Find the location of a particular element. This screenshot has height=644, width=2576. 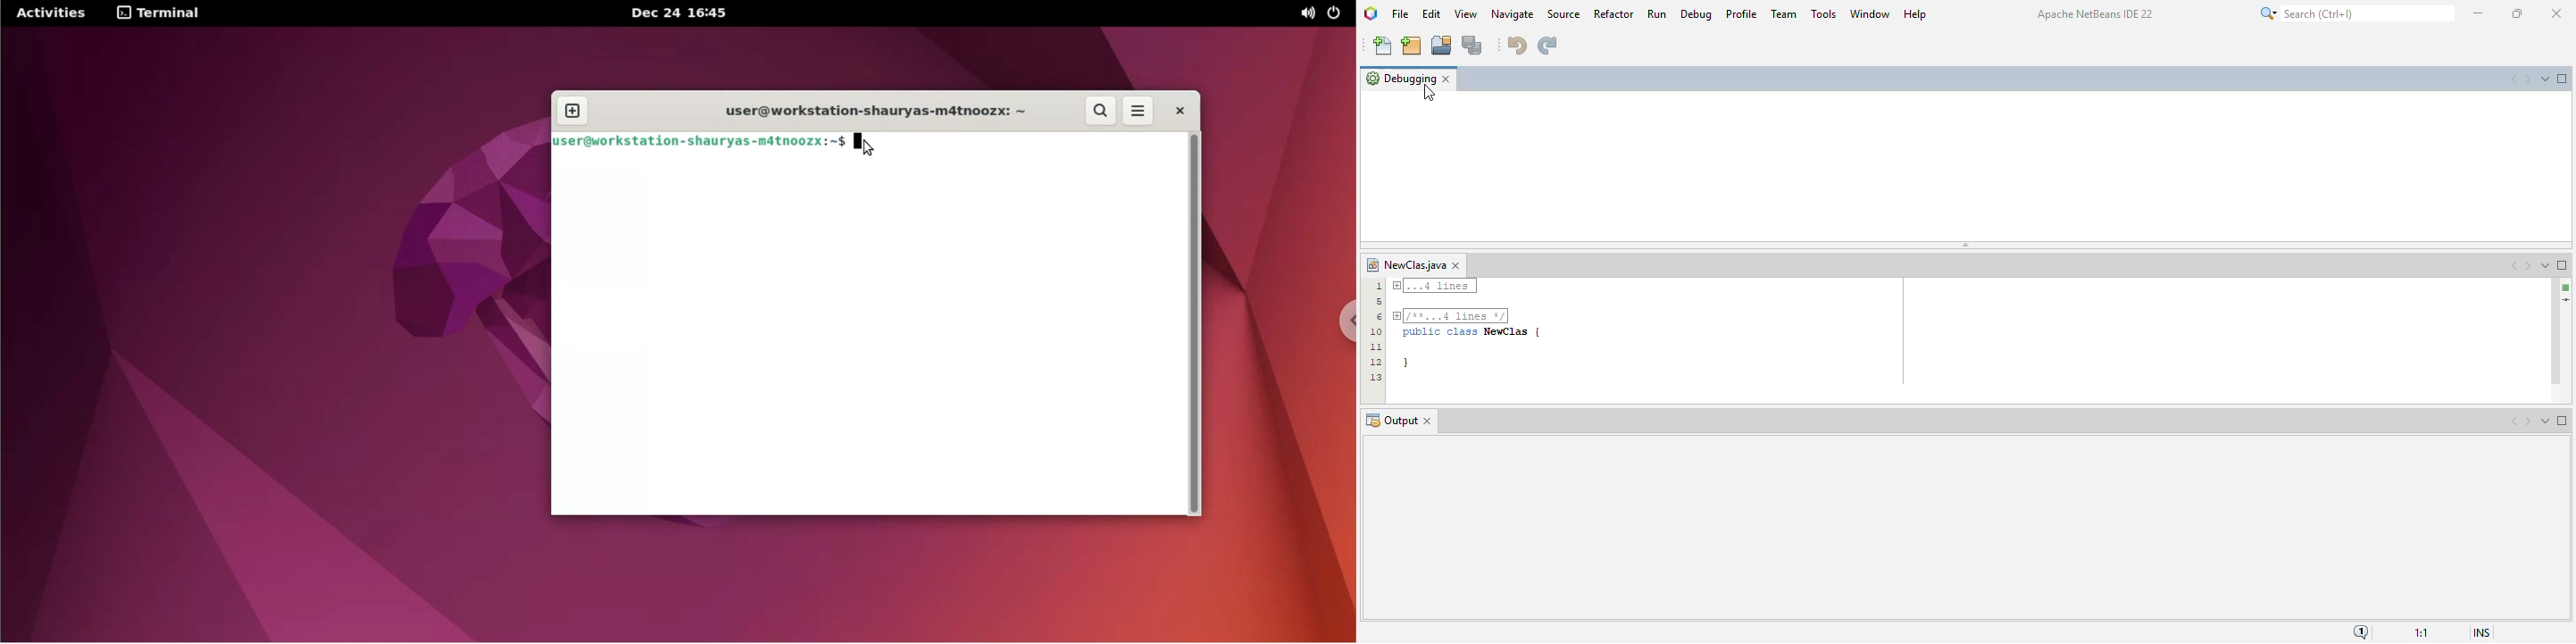

output window is located at coordinates (1959, 527).